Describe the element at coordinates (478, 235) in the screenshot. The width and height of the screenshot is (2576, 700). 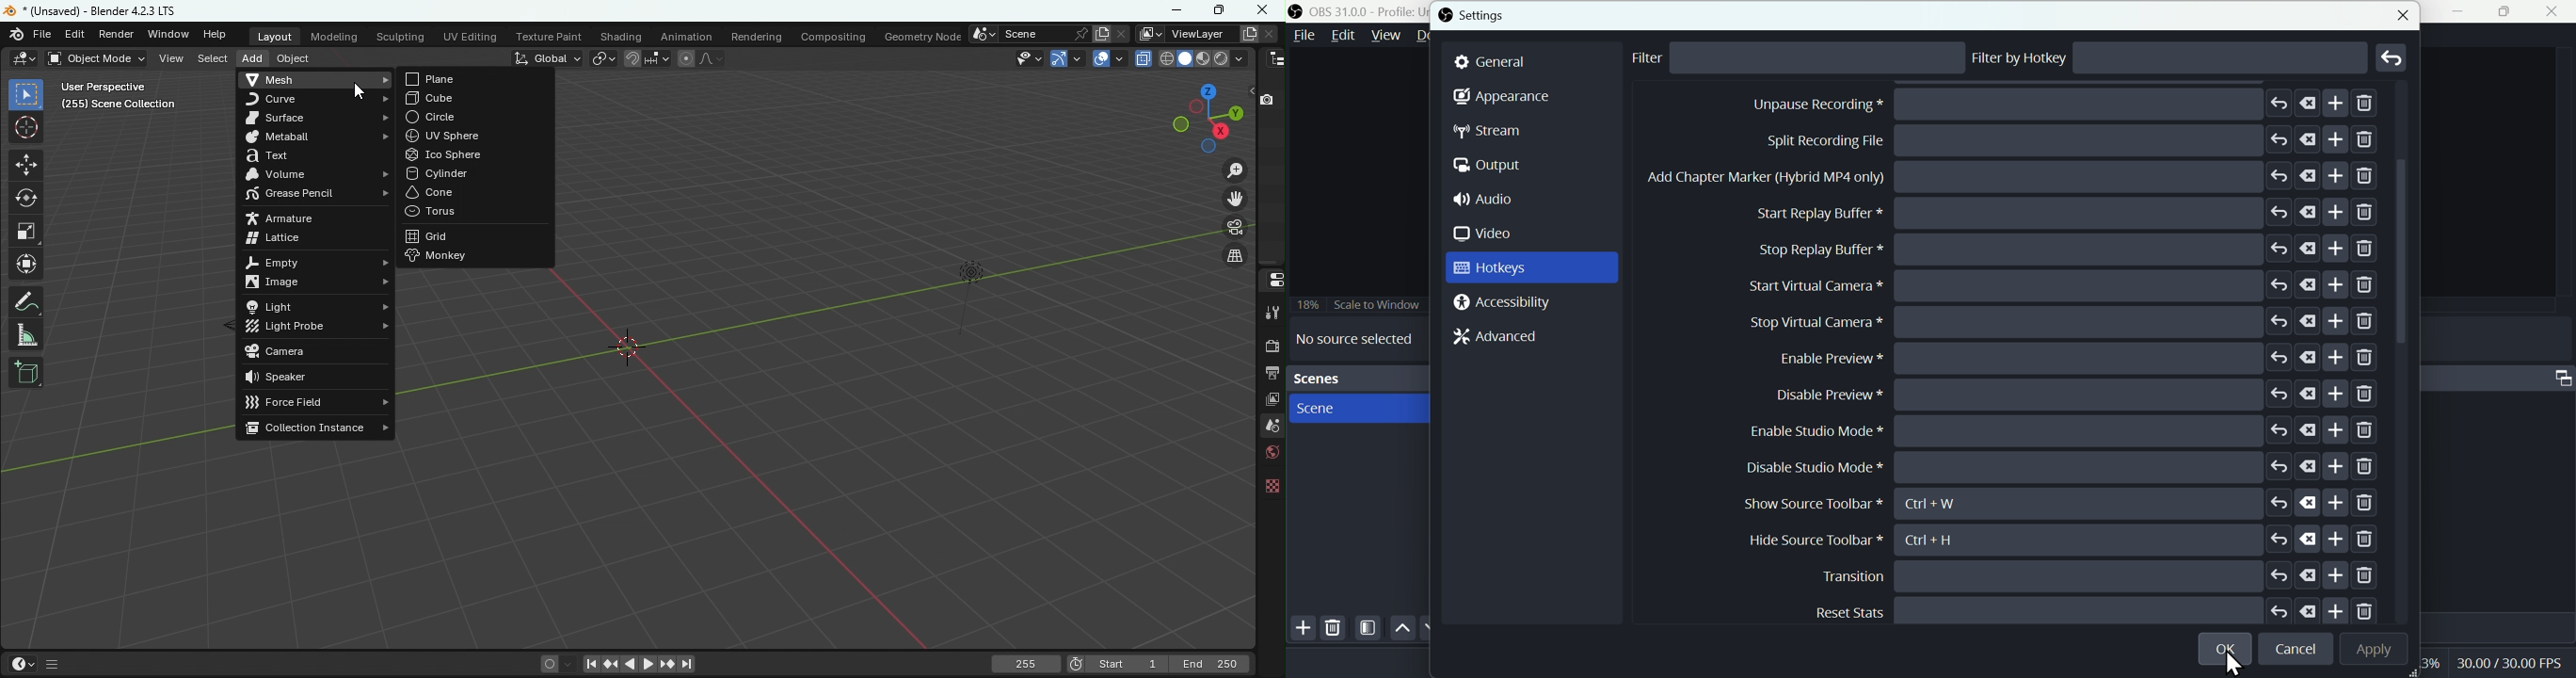
I see `Grid` at that location.